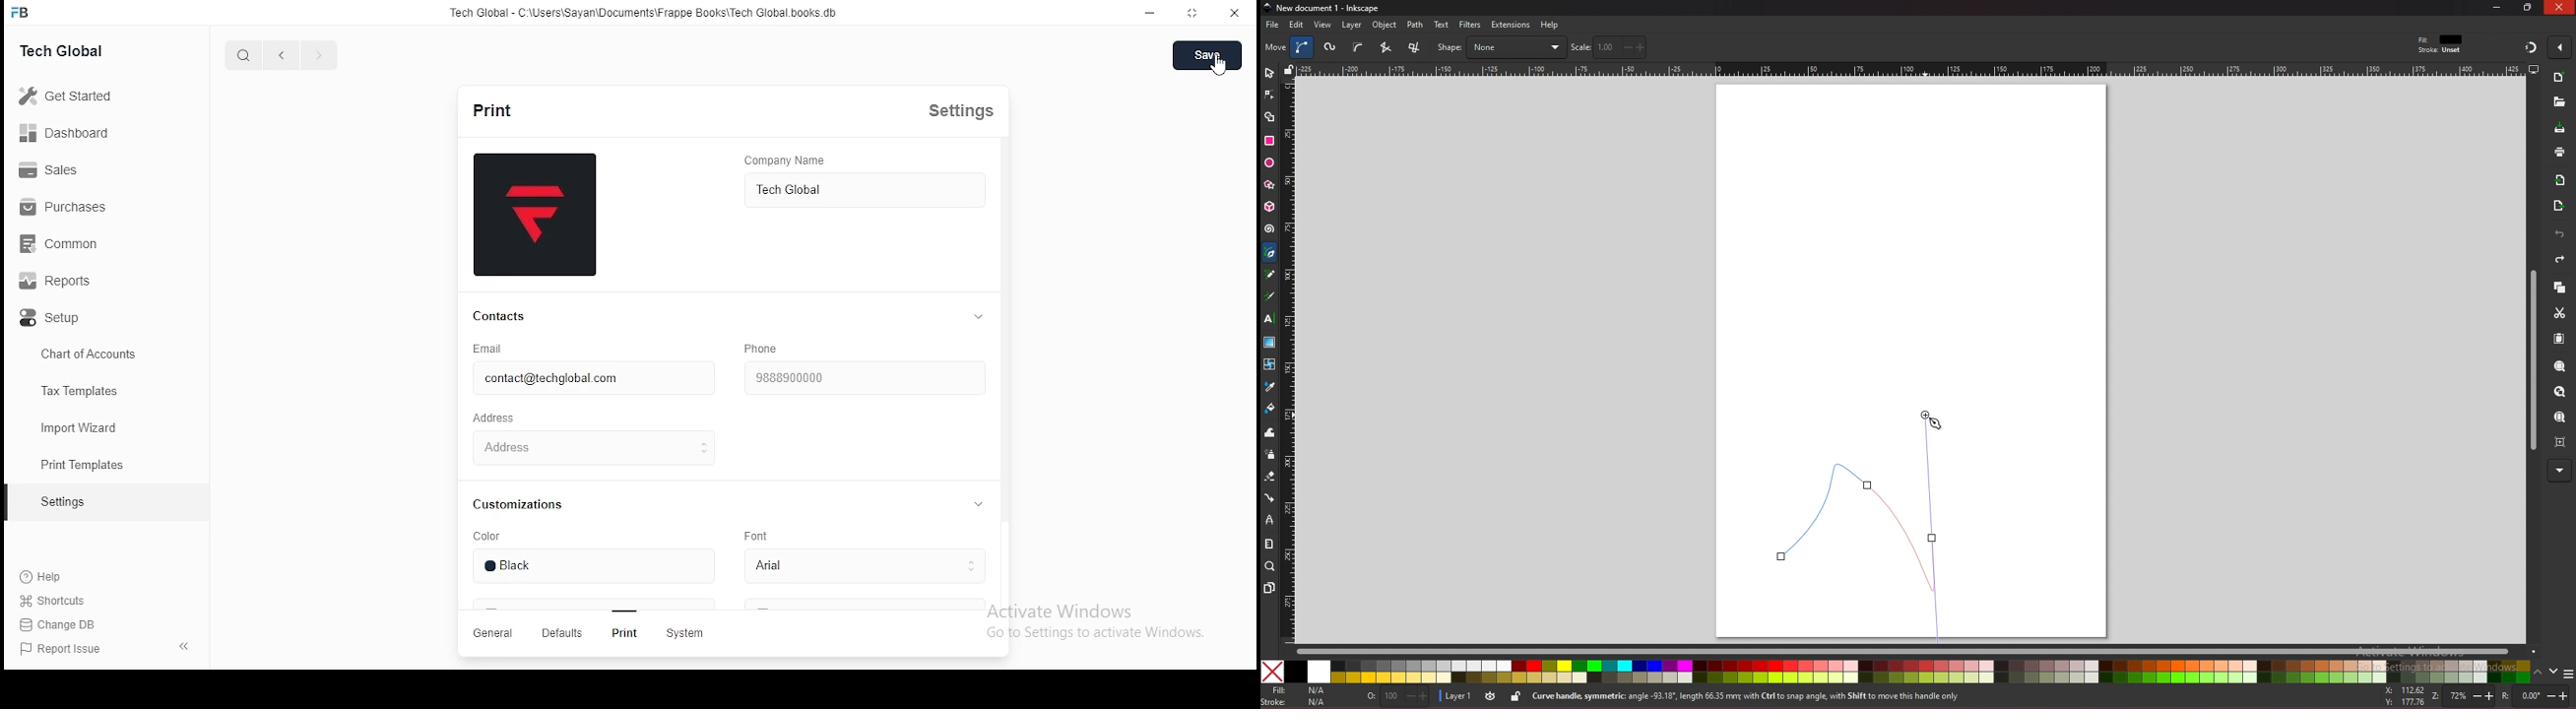 The height and width of the screenshot is (728, 2576). What do you see at coordinates (500, 419) in the screenshot?
I see `‘Address` at bounding box center [500, 419].